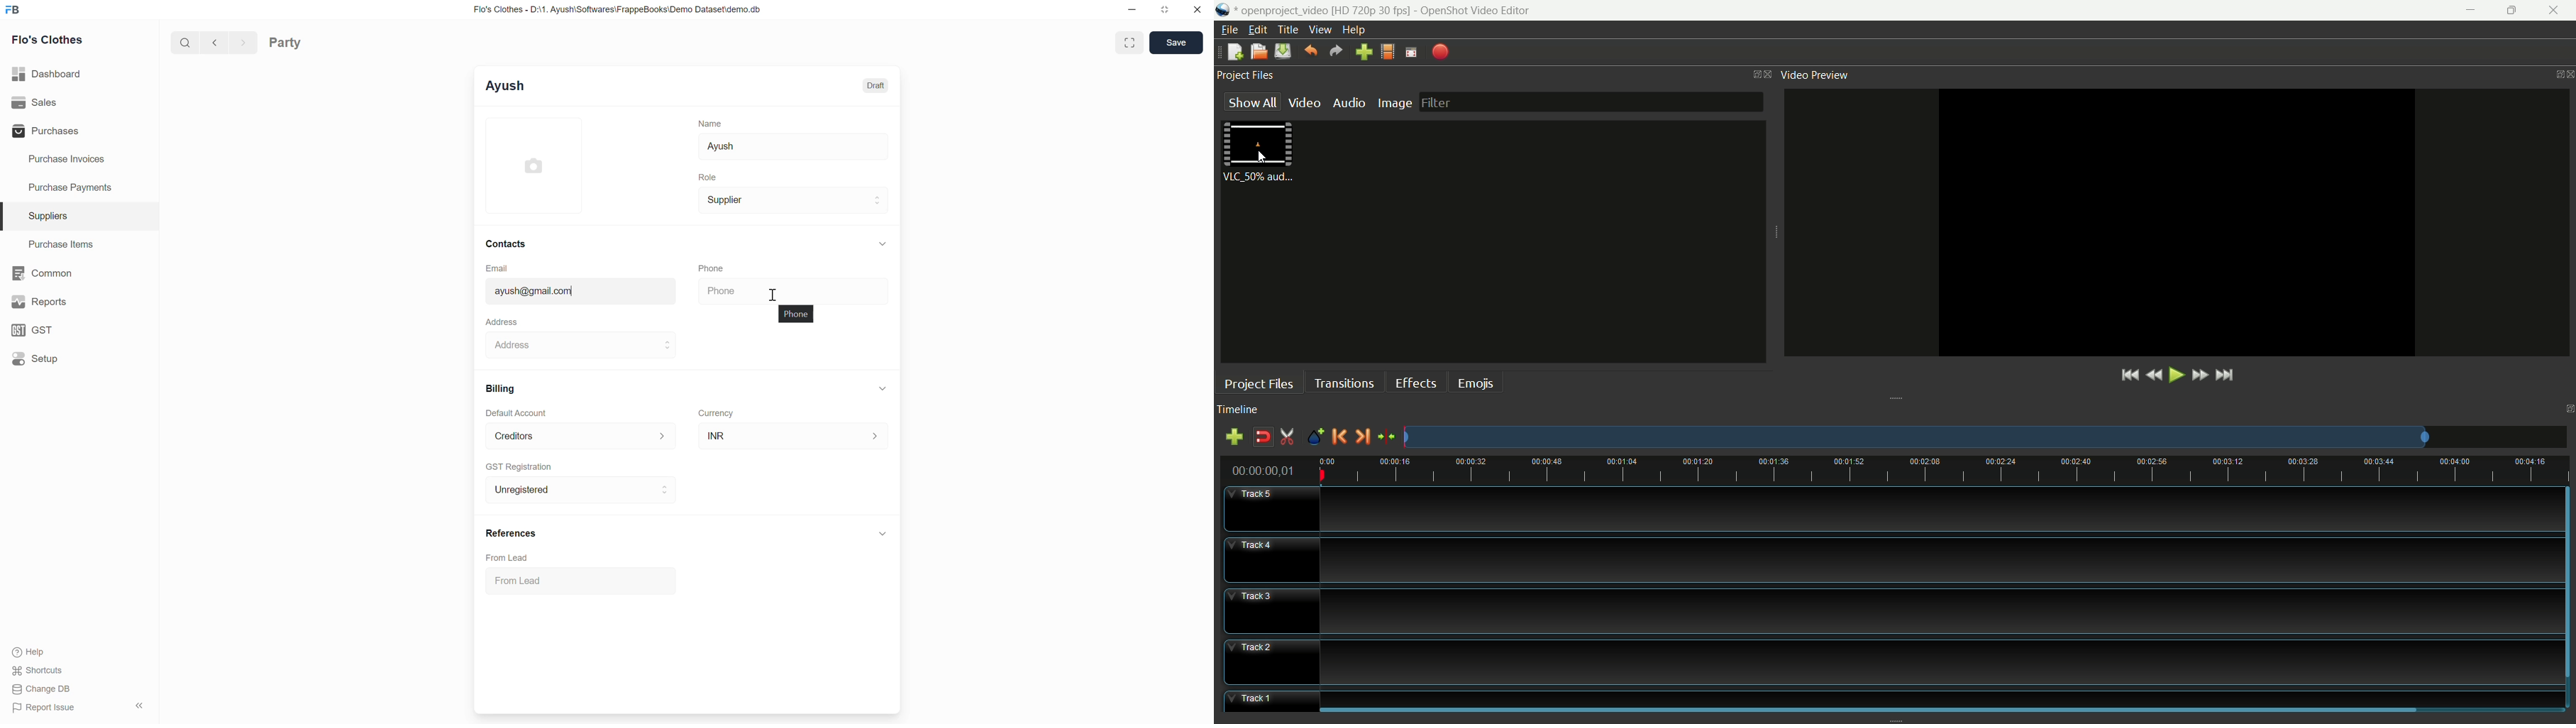 The height and width of the screenshot is (728, 2576). Describe the element at coordinates (588, 291) in the screenshot. I see `john@doe.com` at that location.